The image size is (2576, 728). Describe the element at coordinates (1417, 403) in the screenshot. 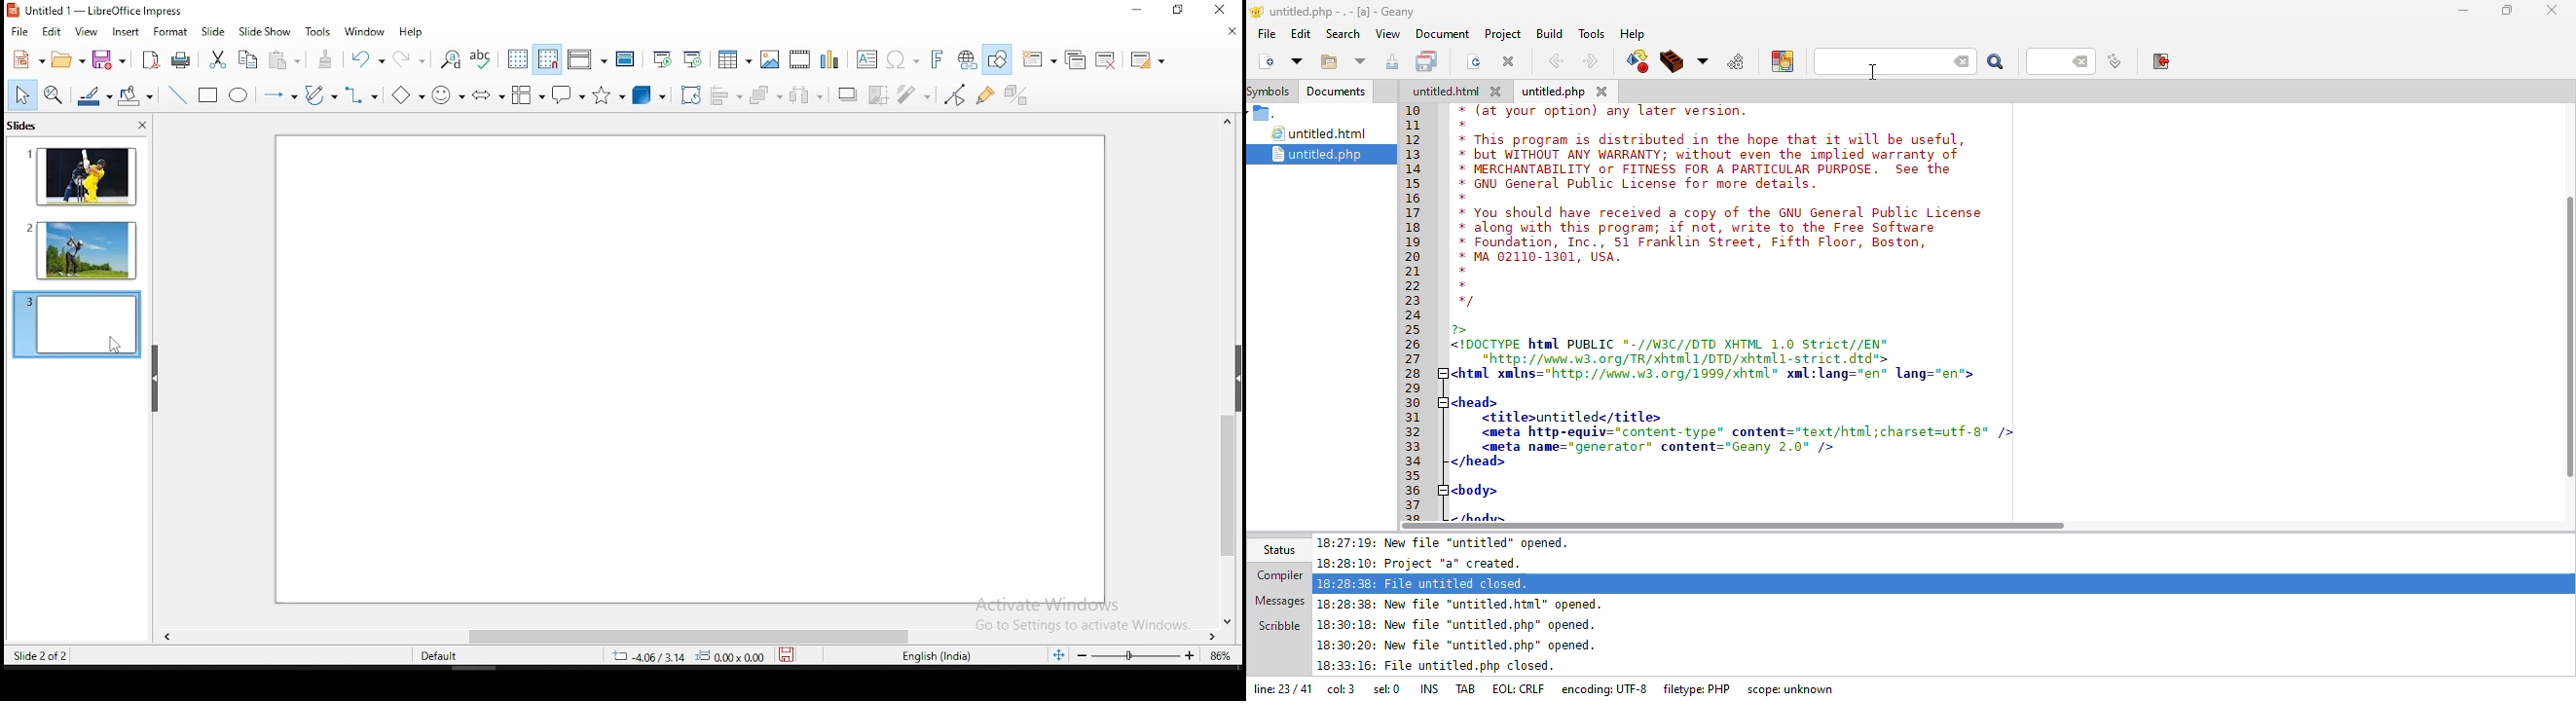

I see `30` at that location.